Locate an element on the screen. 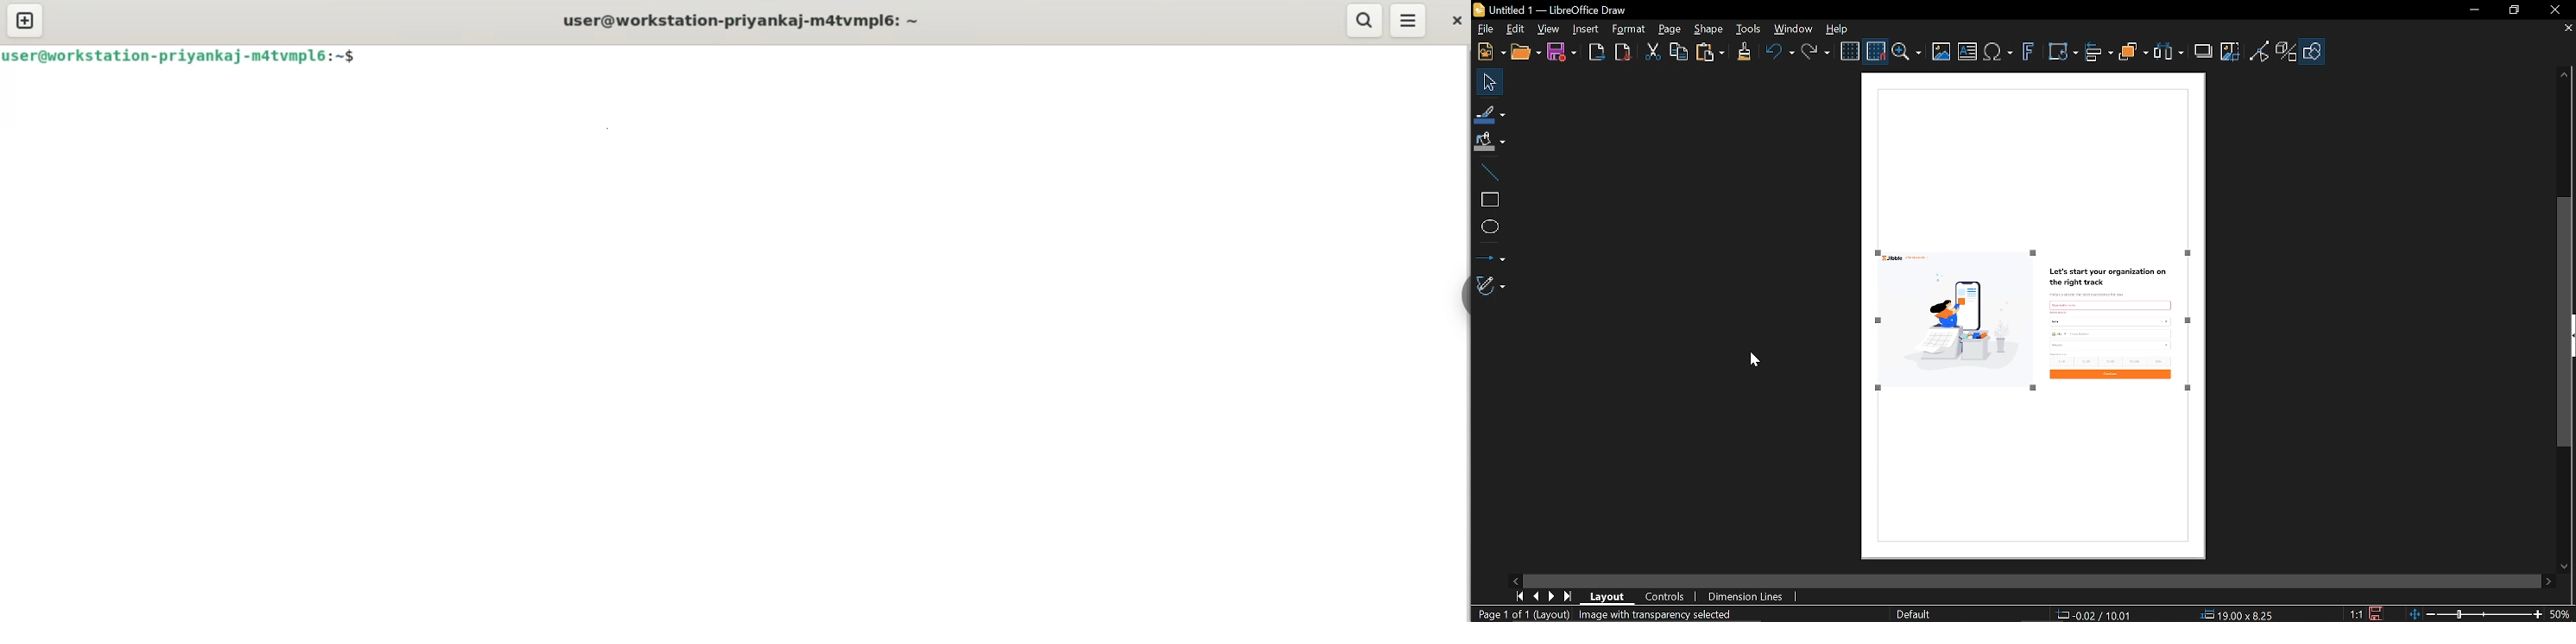 This screenshot has height=644, width=2576. Help is located at coordinates (1842, 30).